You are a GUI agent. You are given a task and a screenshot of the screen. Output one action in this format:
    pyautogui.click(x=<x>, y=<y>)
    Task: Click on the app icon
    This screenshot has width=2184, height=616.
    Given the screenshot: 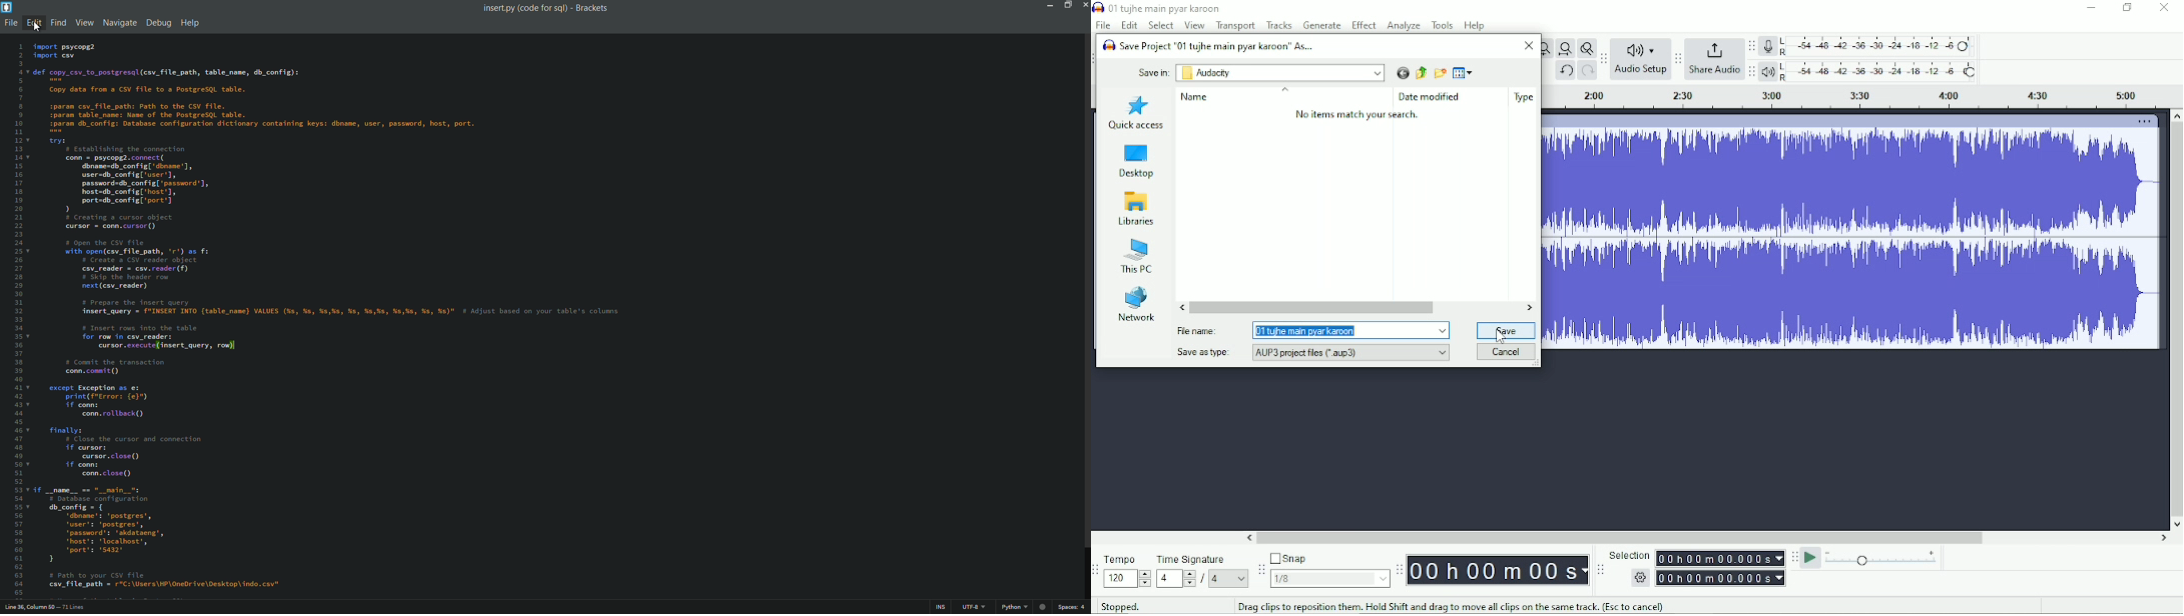 What is the action you would take?
    pyautogui.click(x=7, y=7)
    